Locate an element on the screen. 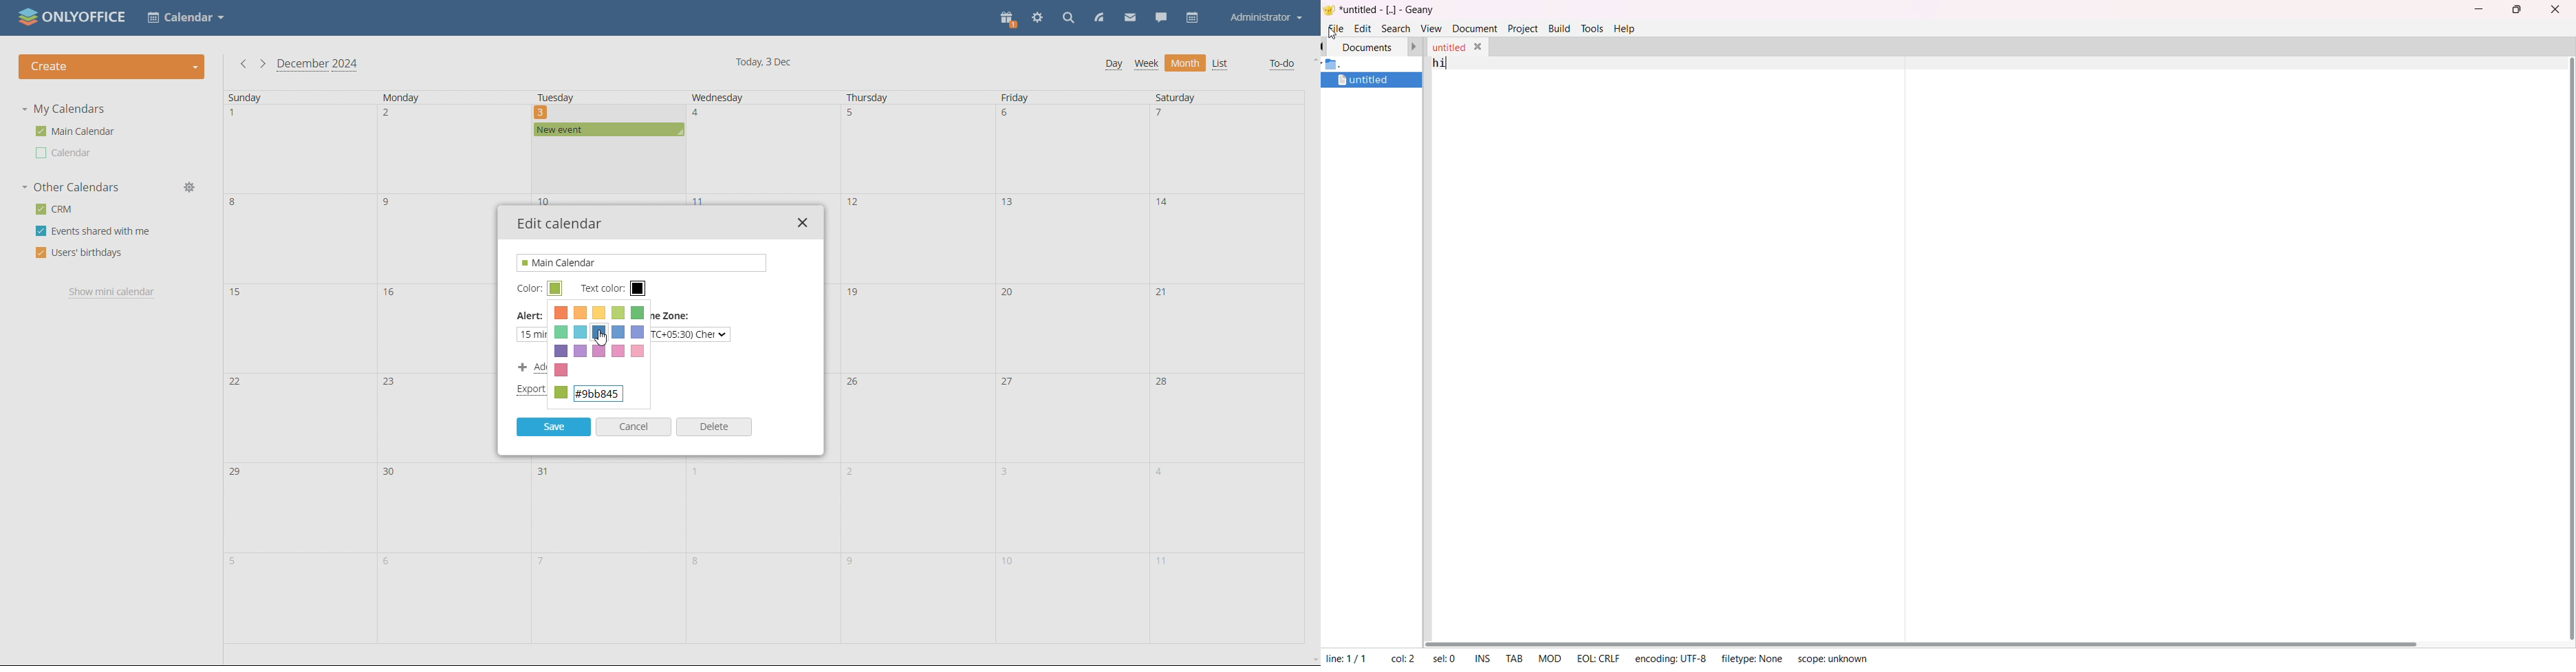 Image resolution: width=2576 pixels, height=672 pixels. date is located at coordinates (1070, 239).